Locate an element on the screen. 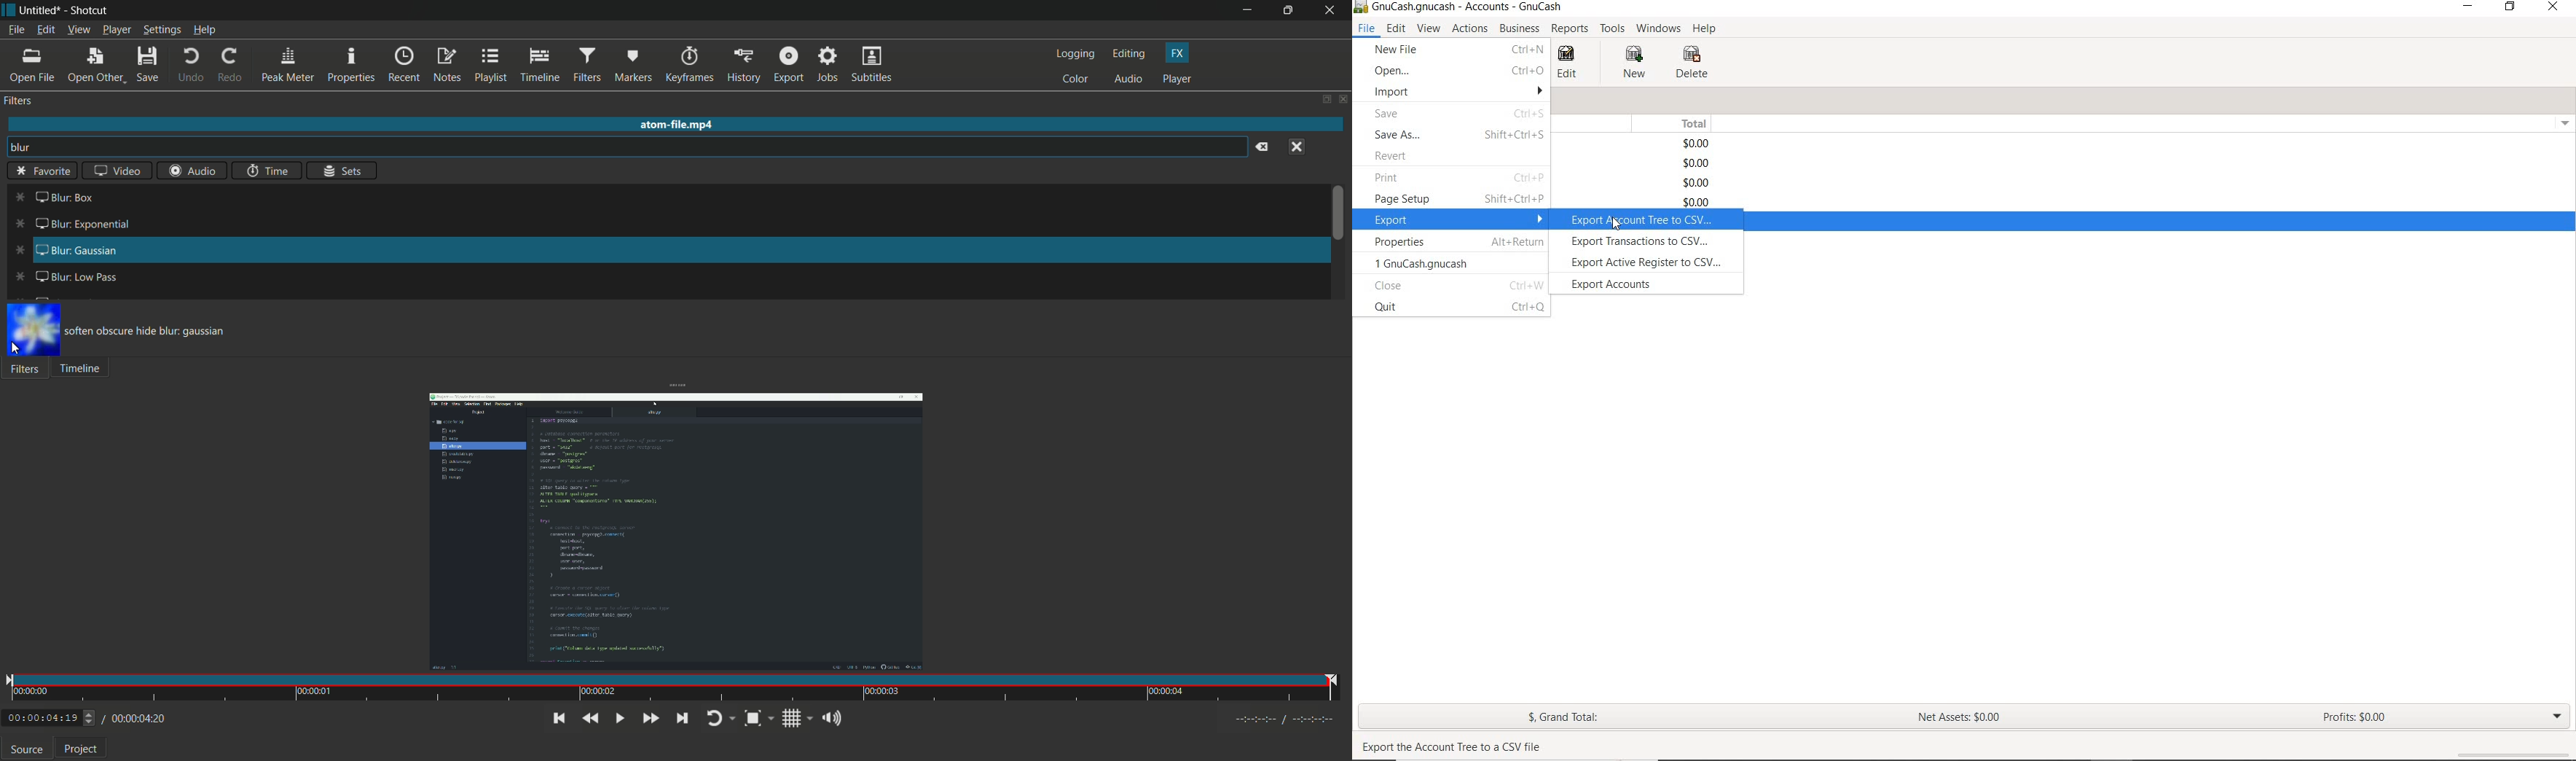 This screenshot has height=784, width=2576. player menu is located at coordinates (118, 31).